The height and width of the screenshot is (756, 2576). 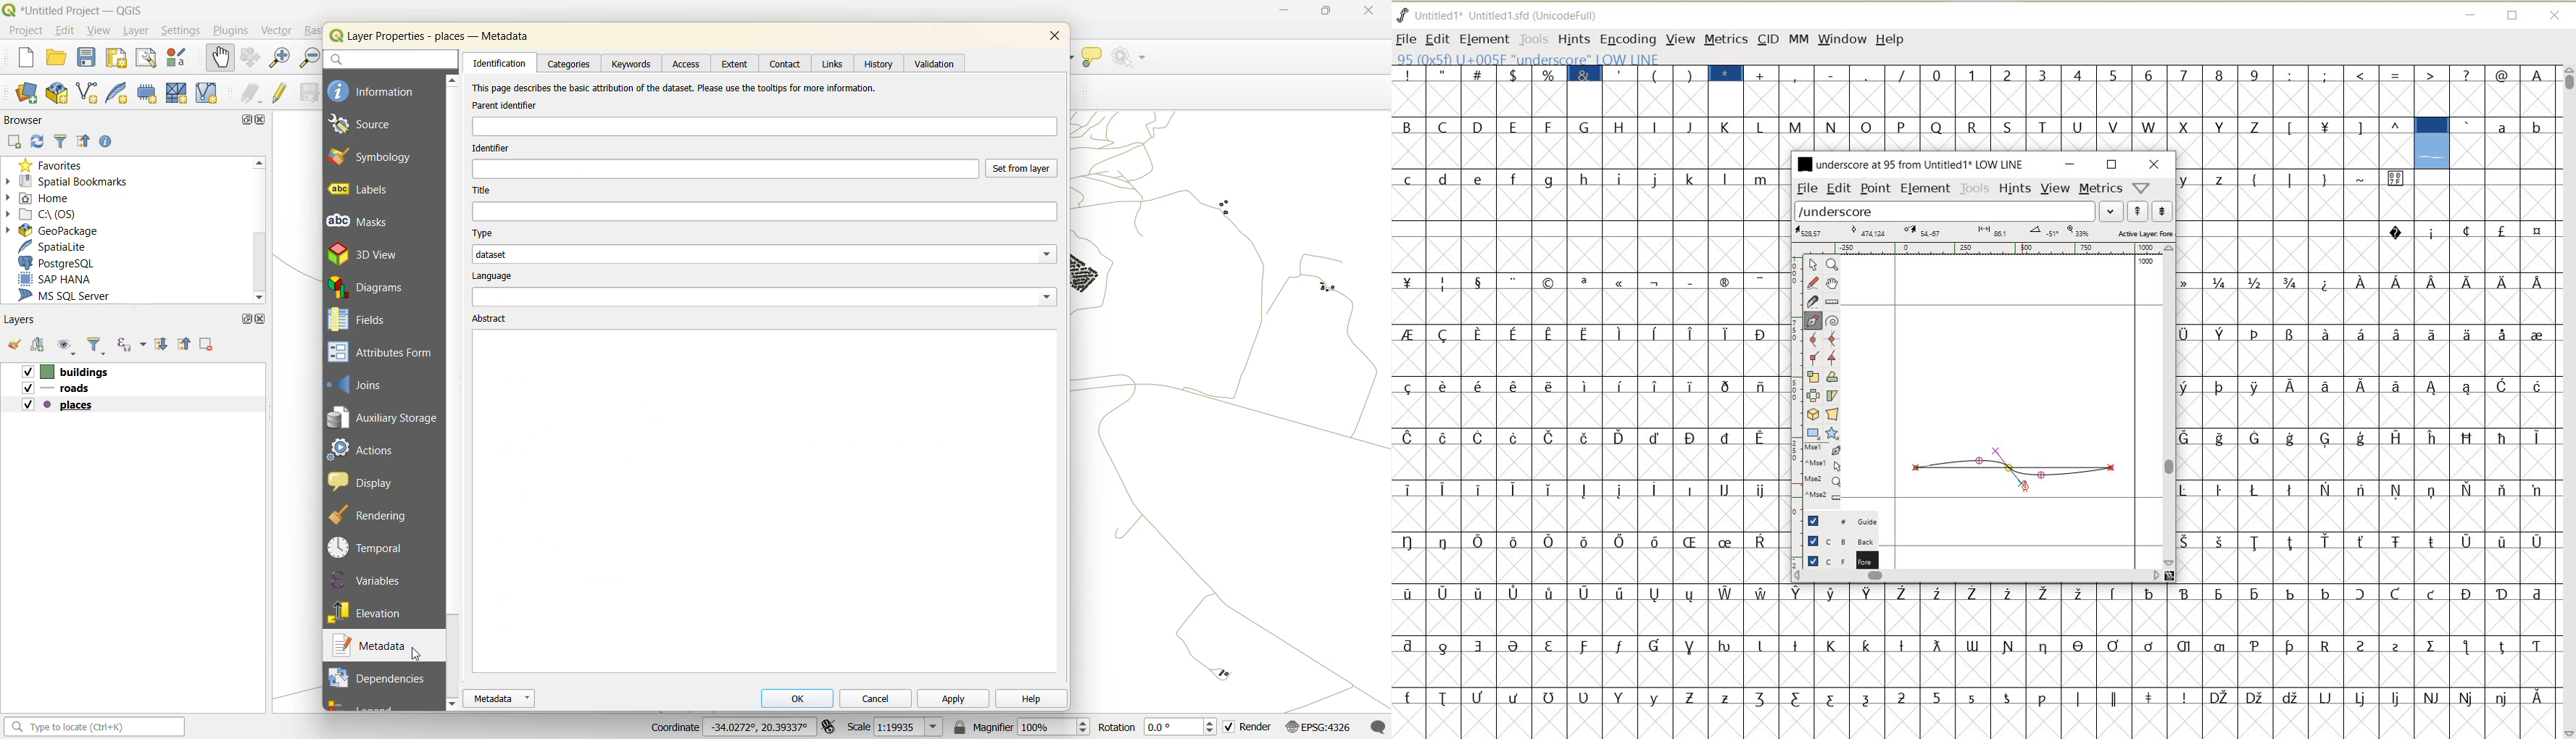 I want to click on scroll by hand, so click(x=1833, y=283).